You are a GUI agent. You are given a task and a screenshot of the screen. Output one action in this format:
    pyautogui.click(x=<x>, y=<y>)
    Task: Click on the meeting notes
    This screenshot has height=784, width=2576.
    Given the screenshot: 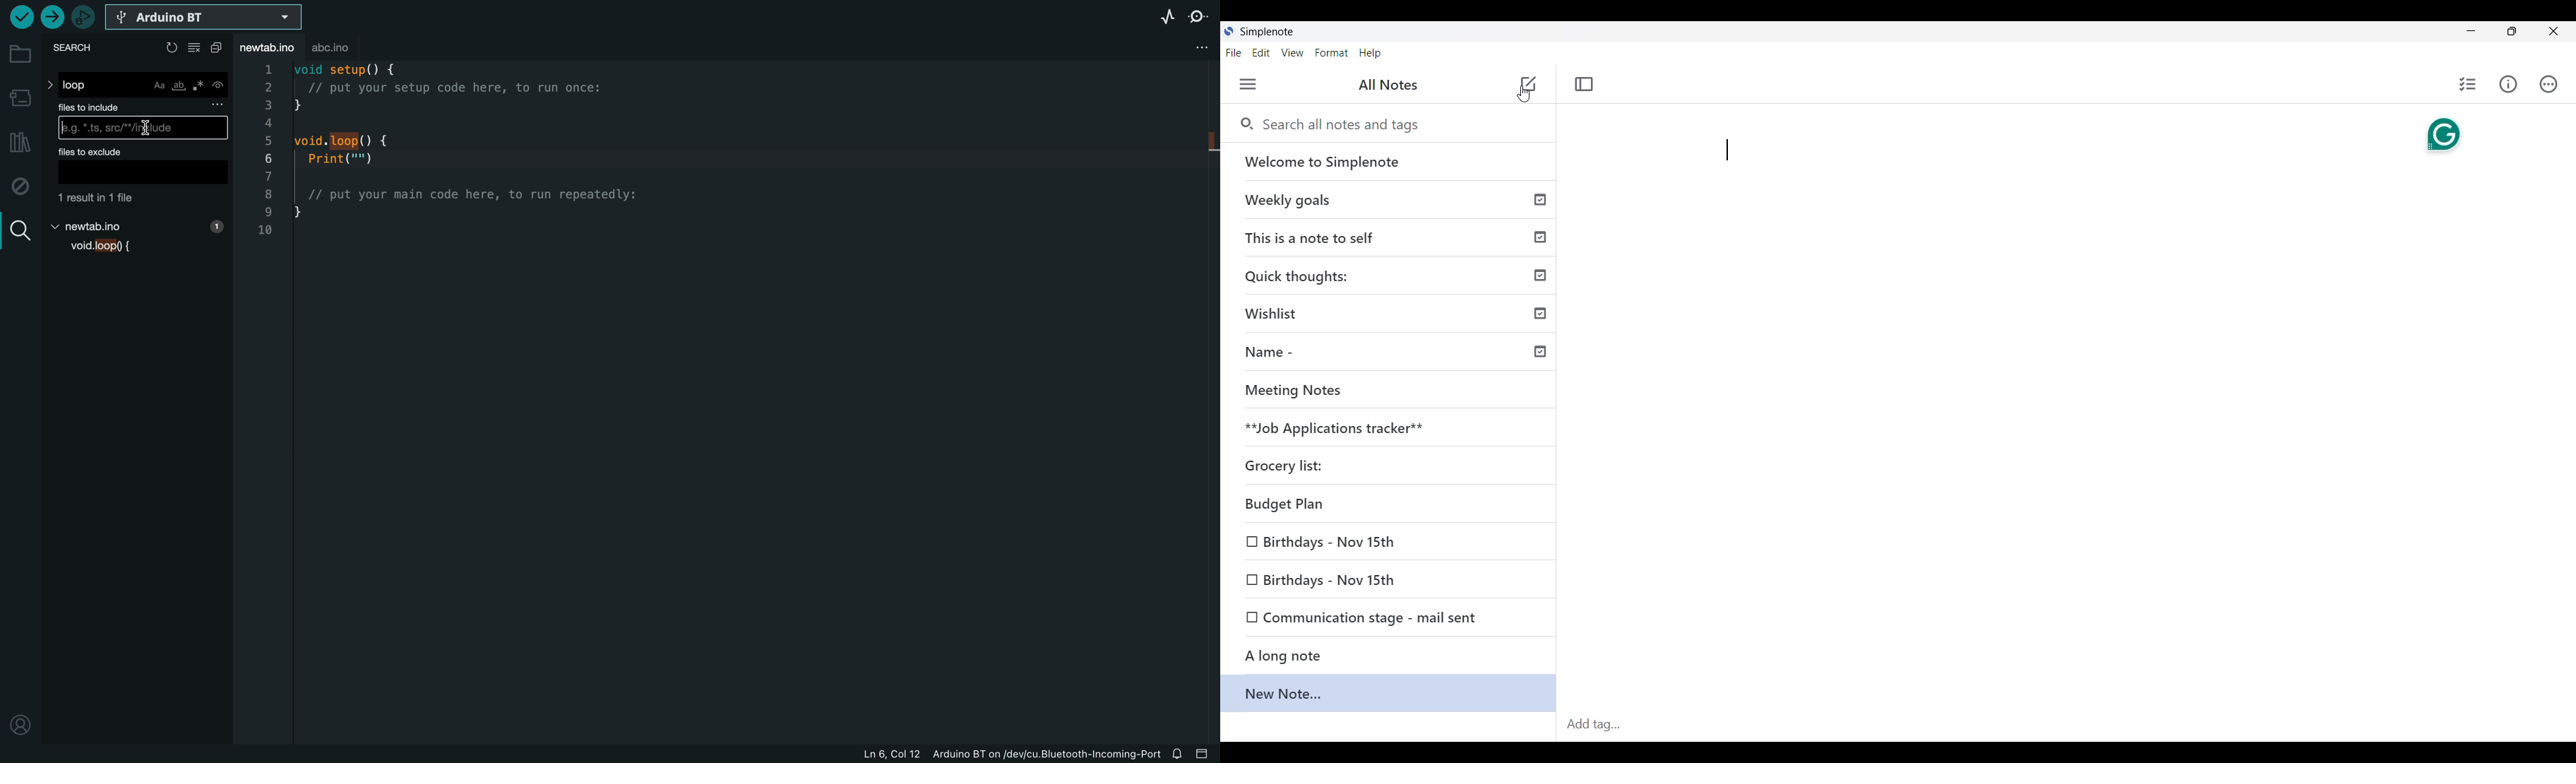 What is the action you would take?
    pyautogui.click(x=1380, y=388)
    